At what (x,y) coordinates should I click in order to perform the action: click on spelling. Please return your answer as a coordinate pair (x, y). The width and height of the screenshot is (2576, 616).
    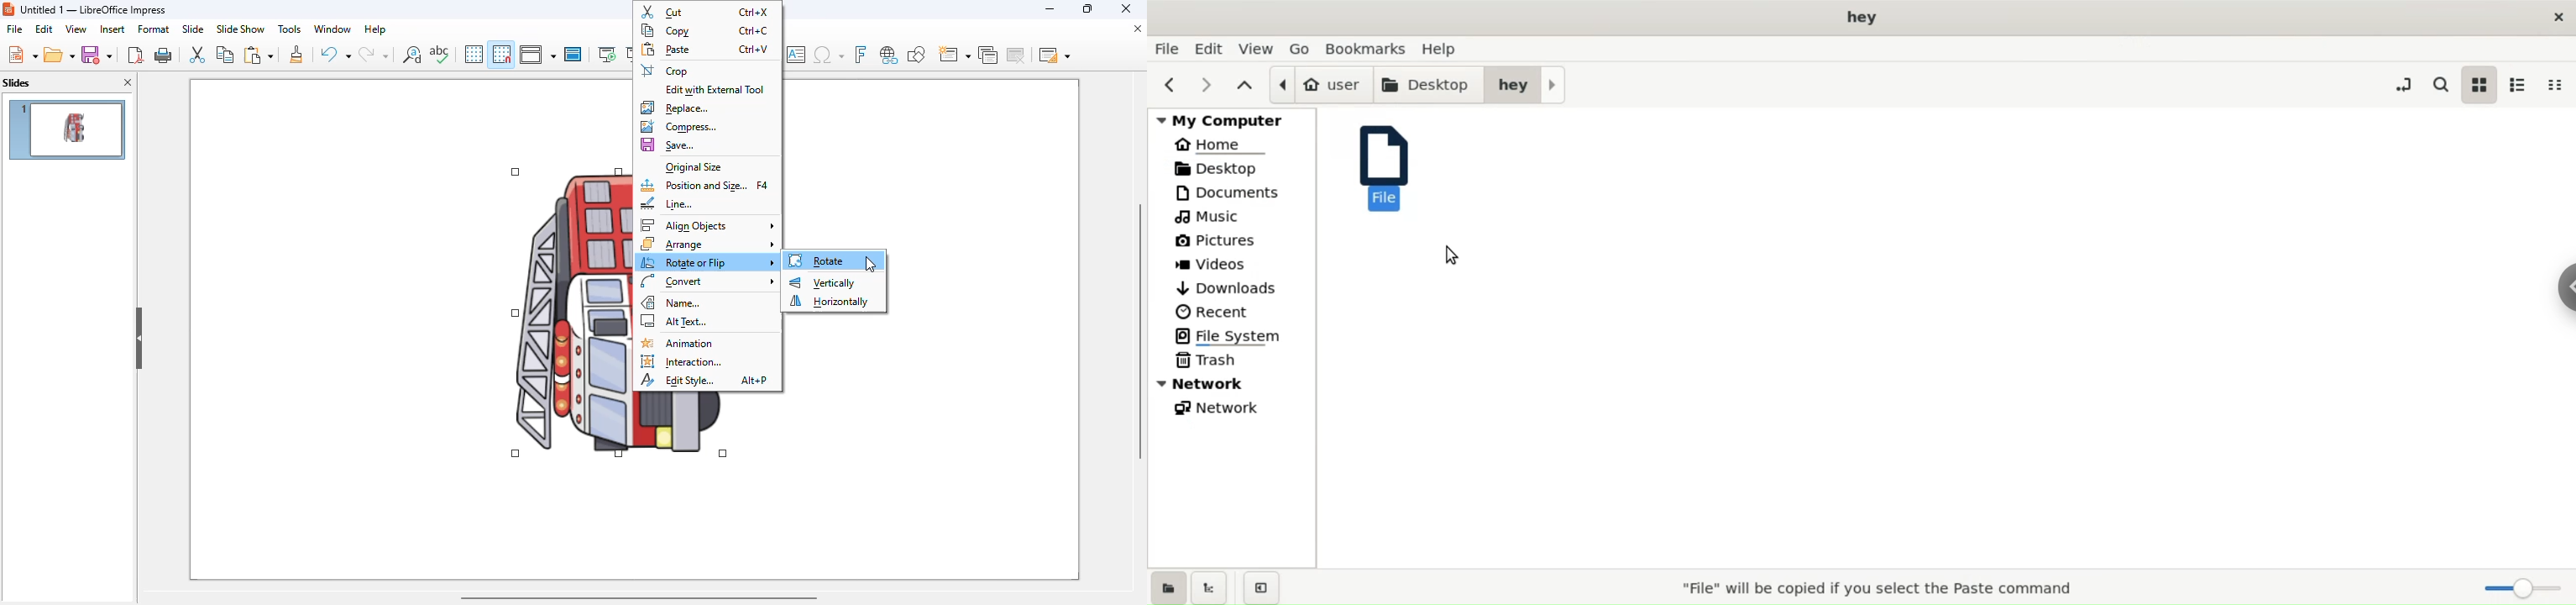
    Looking at the image, I should click on (440, 55).